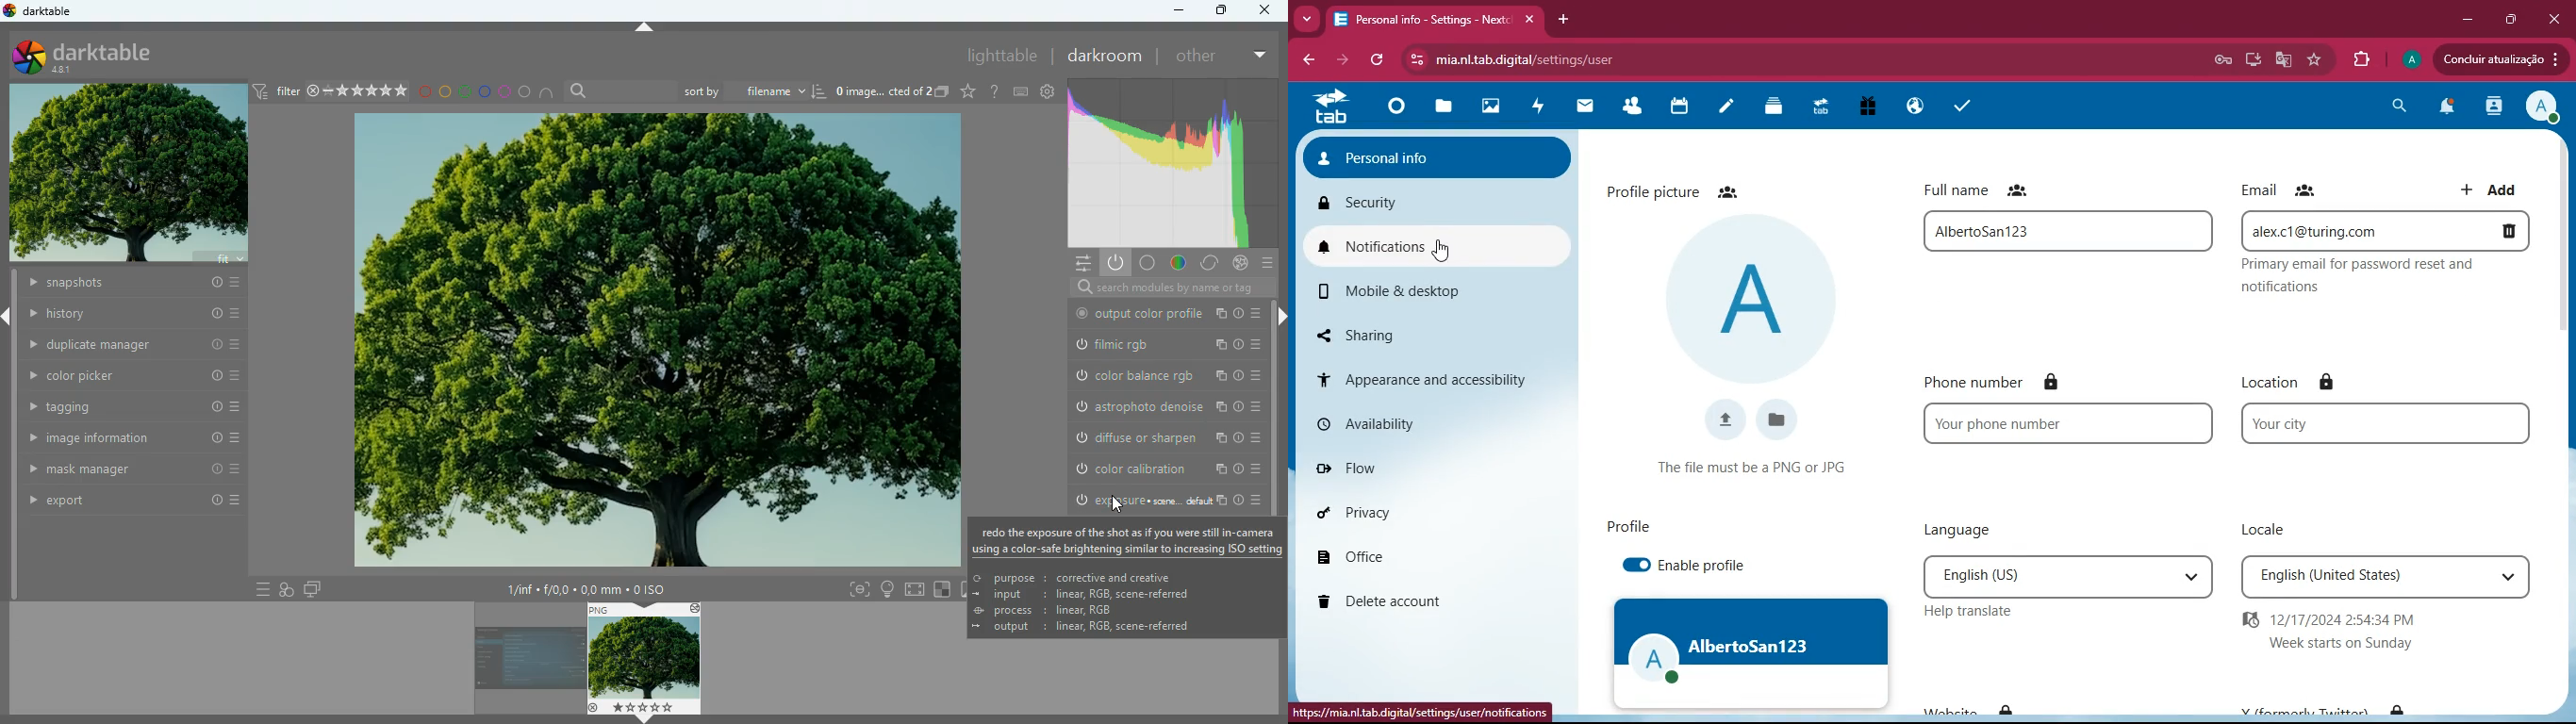 This screenshot has height=728, width=2576. I want to click on purpose, so click(1072, 577).